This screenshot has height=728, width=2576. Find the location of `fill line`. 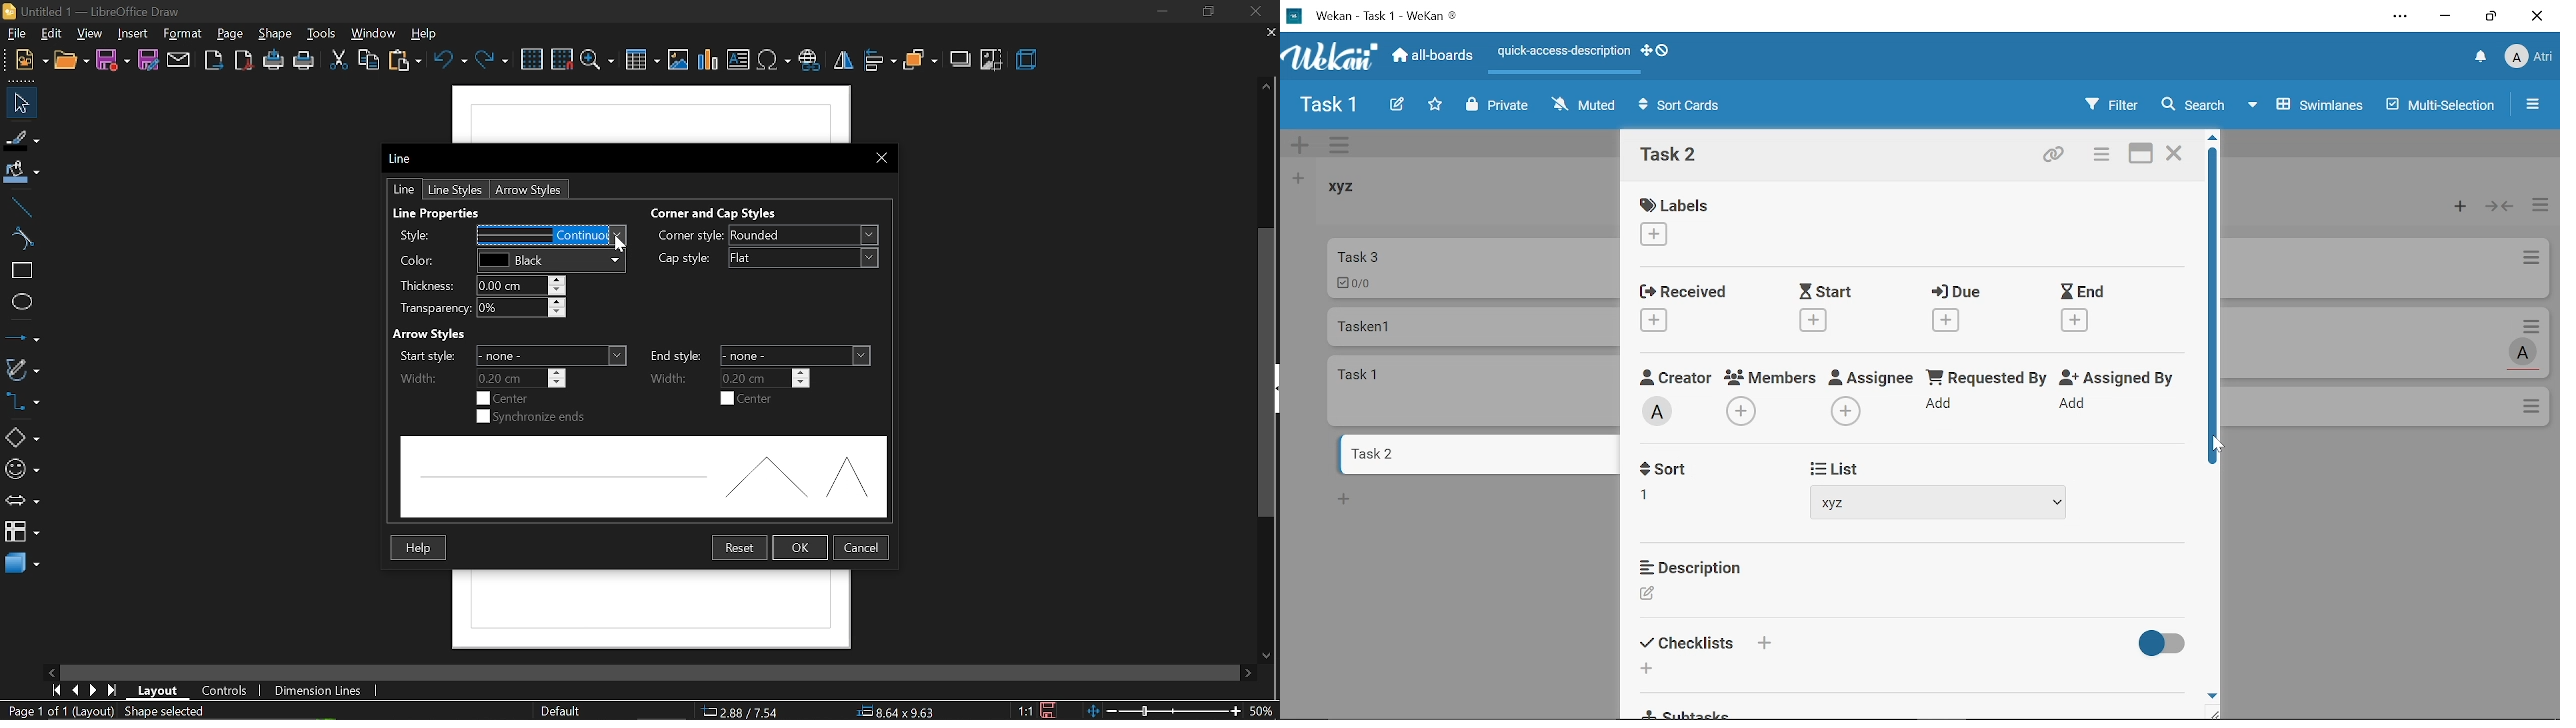

fill line is located at coordinates (21, 137).